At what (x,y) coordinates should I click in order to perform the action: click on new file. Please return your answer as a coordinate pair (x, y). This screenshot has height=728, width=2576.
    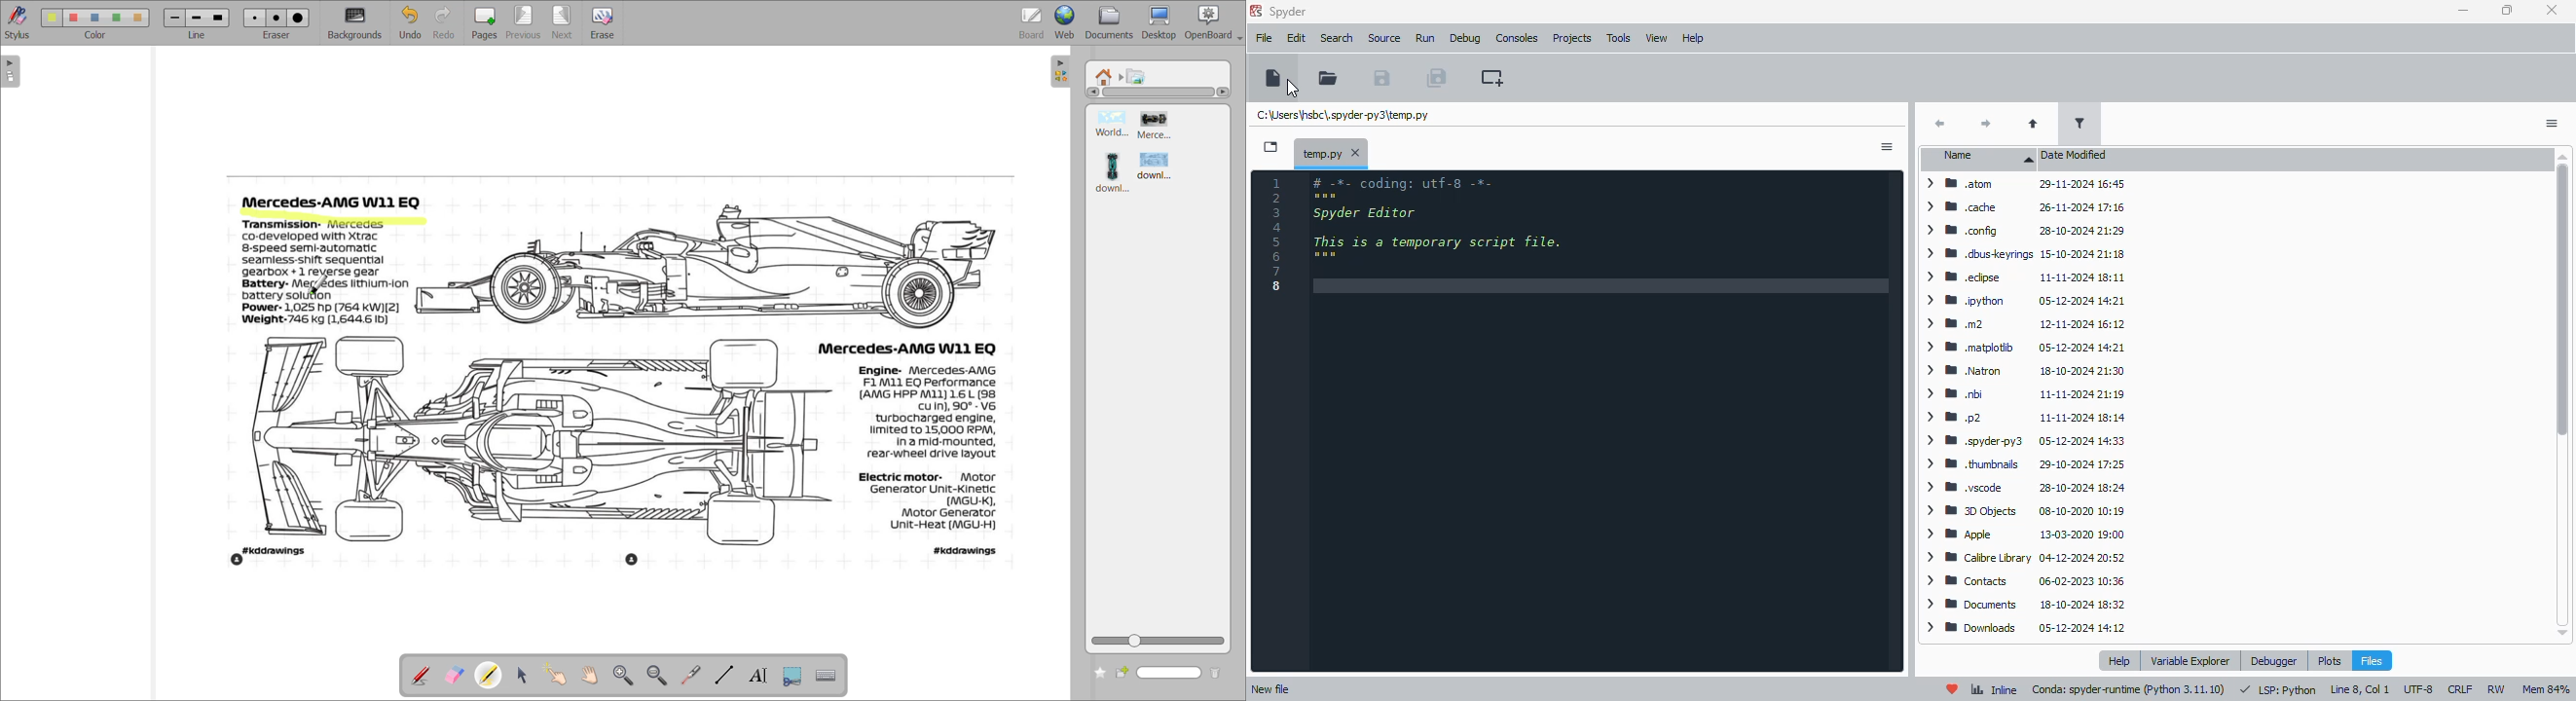
    Looking at the image, I should click on (1271, 689).